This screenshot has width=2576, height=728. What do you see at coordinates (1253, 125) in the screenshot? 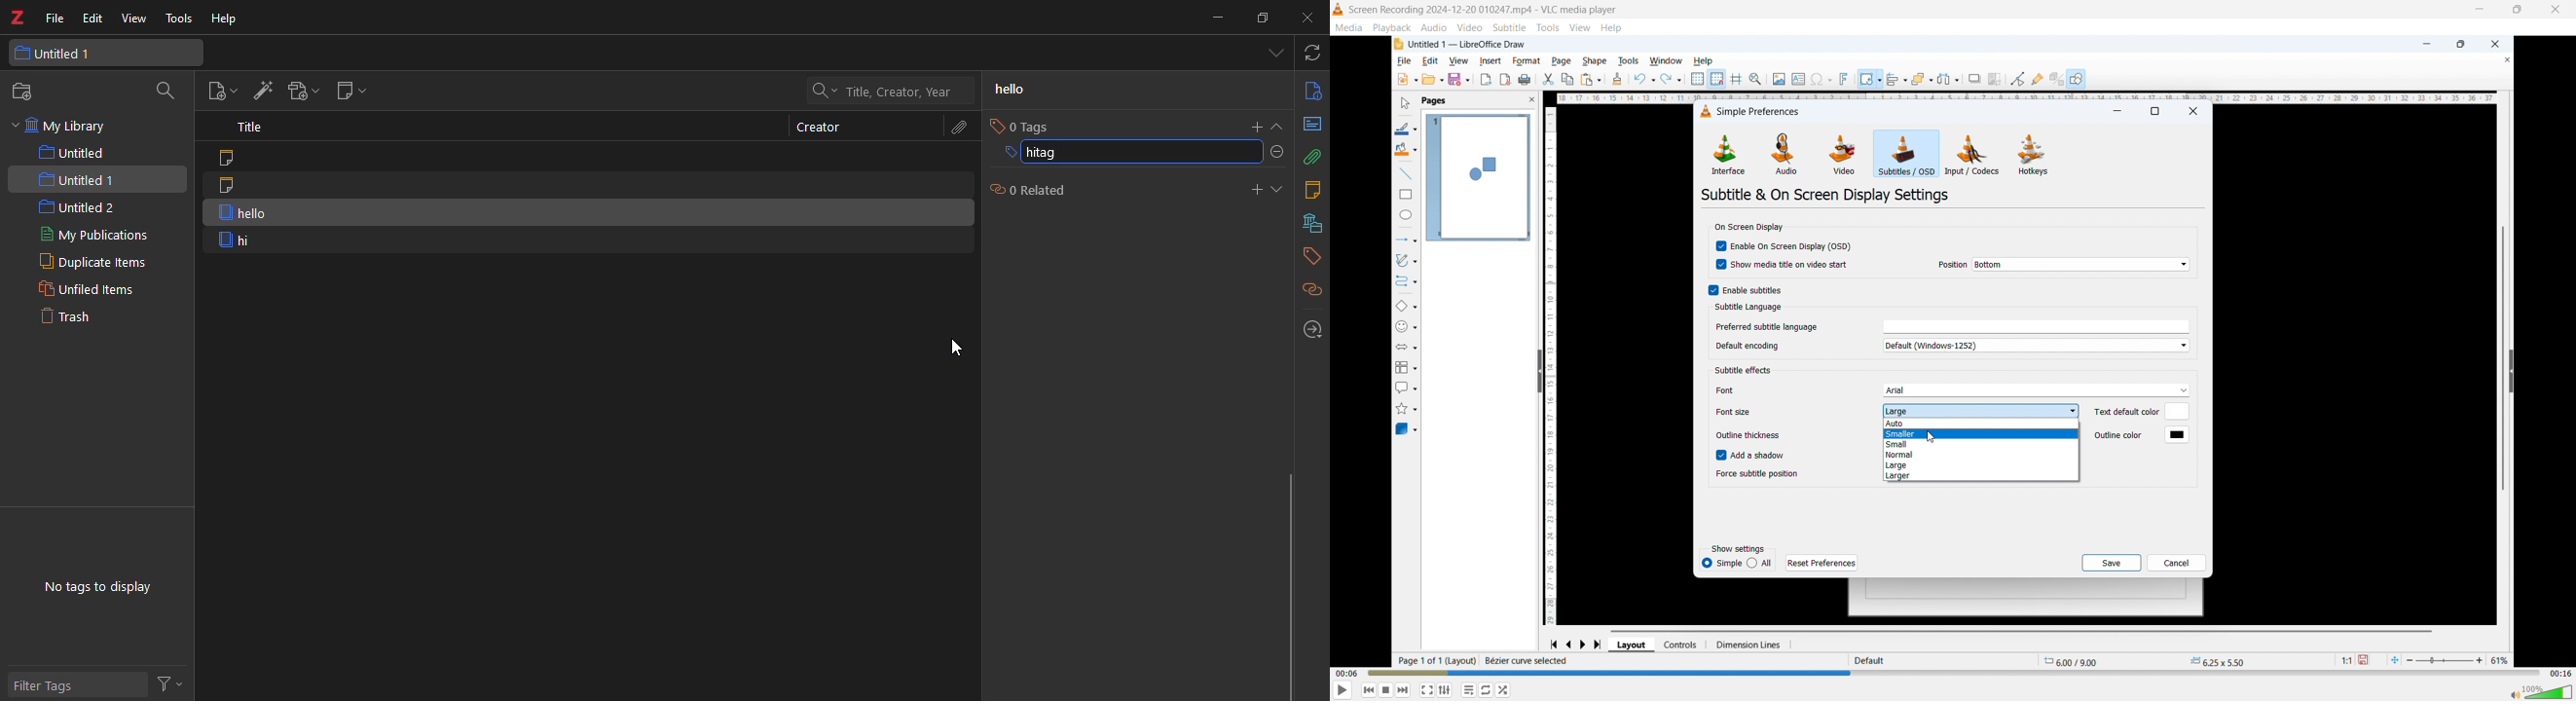
I see `add` at bounding box center [1253, 125].